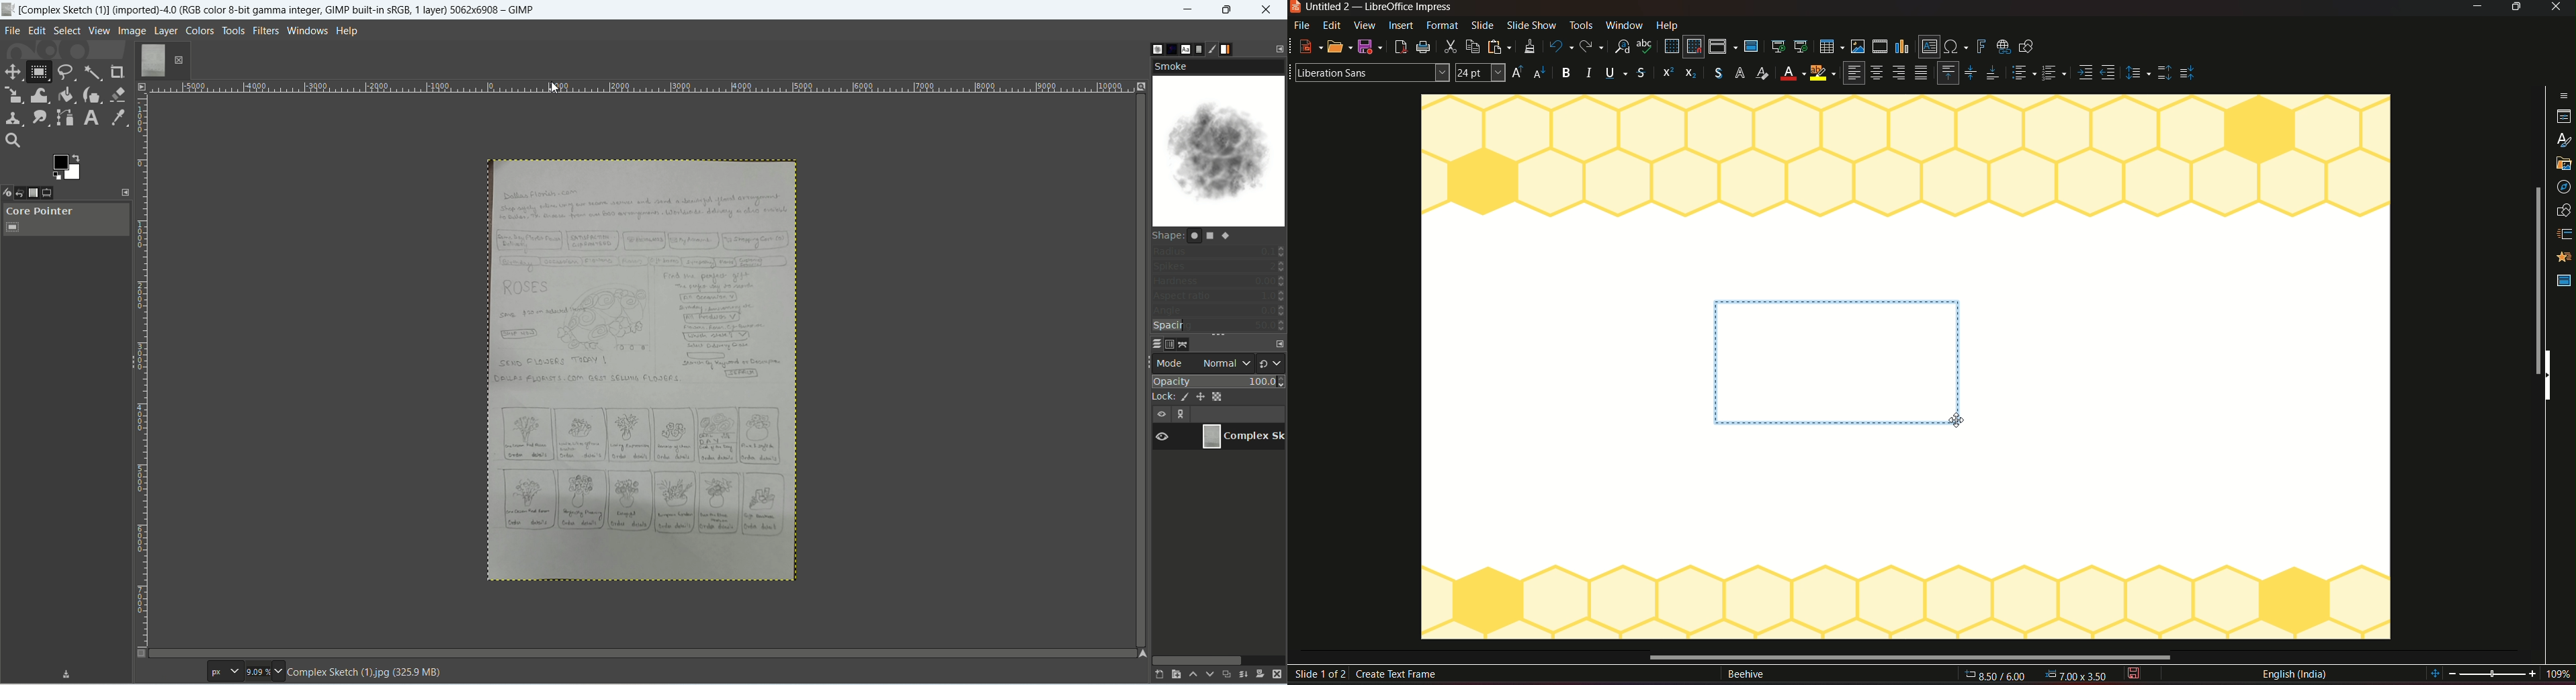 The image size is (2576, 700). I want to click on master slide, so click(1754, 47).